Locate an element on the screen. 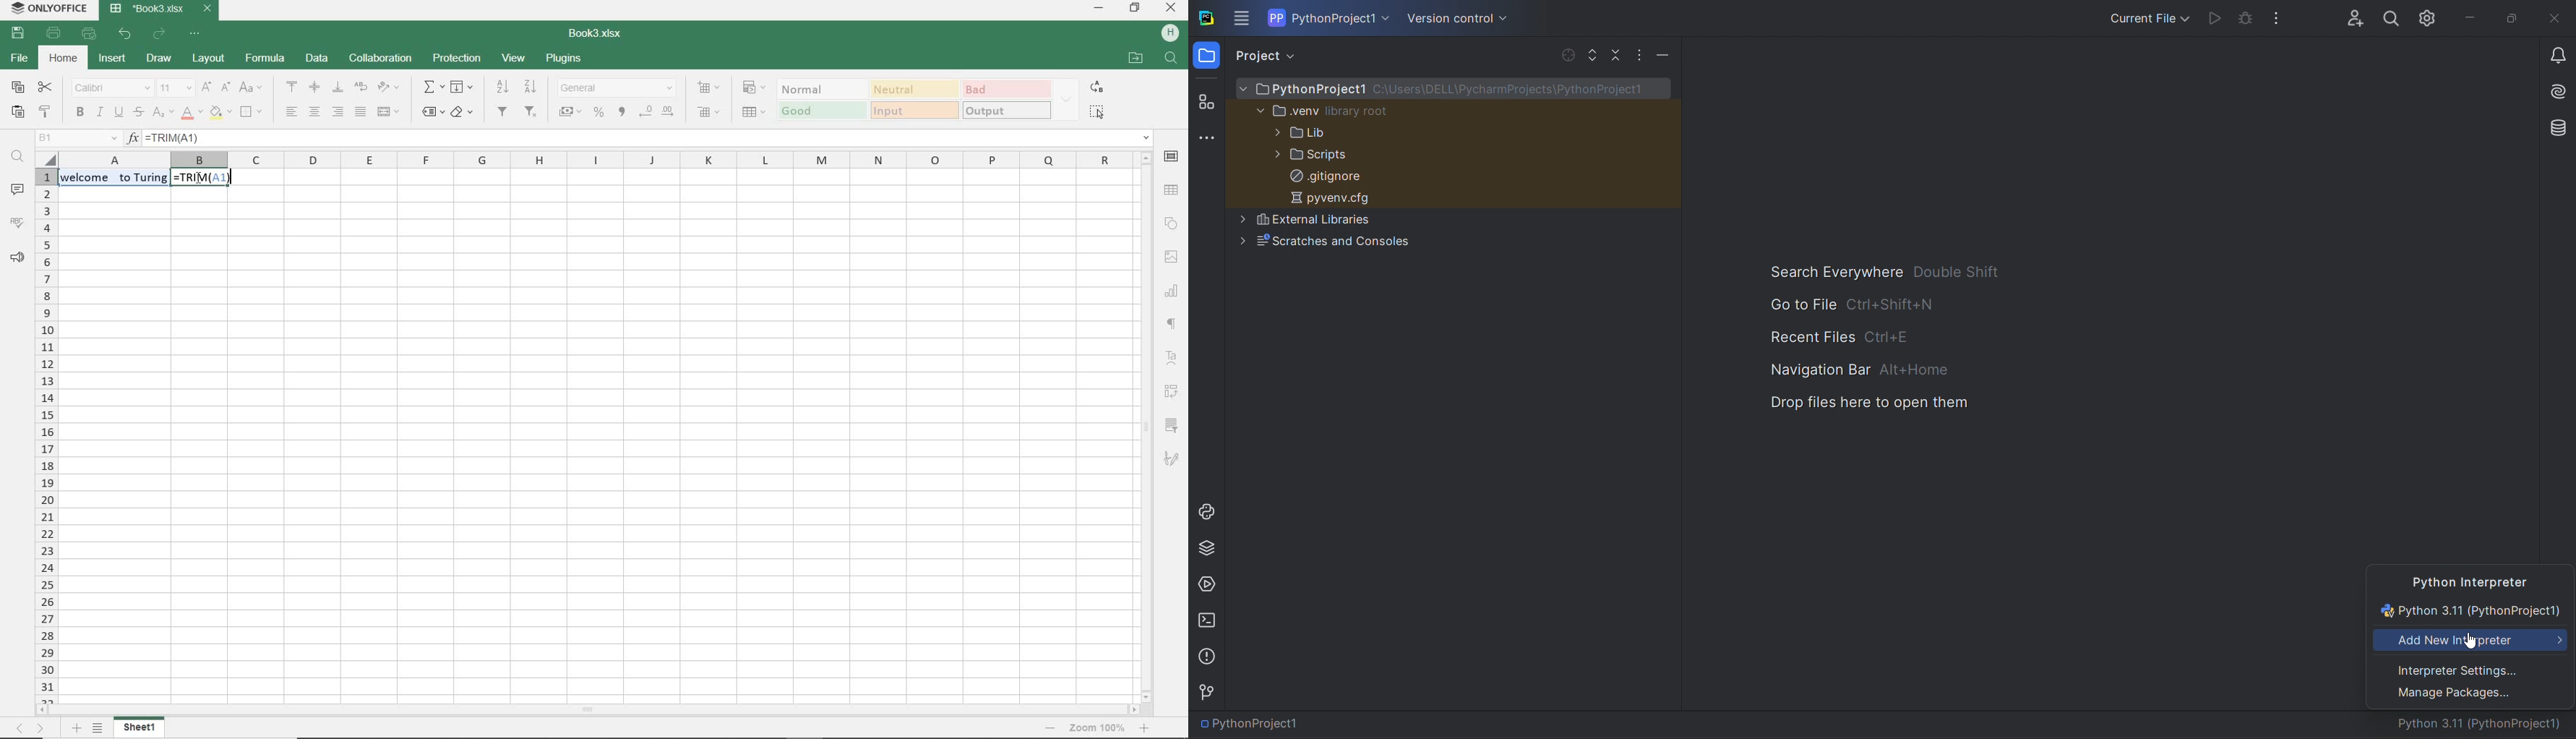 The width and height of the screenshot is (2576, 756). feedback & support is located at coordinates (16, 258).